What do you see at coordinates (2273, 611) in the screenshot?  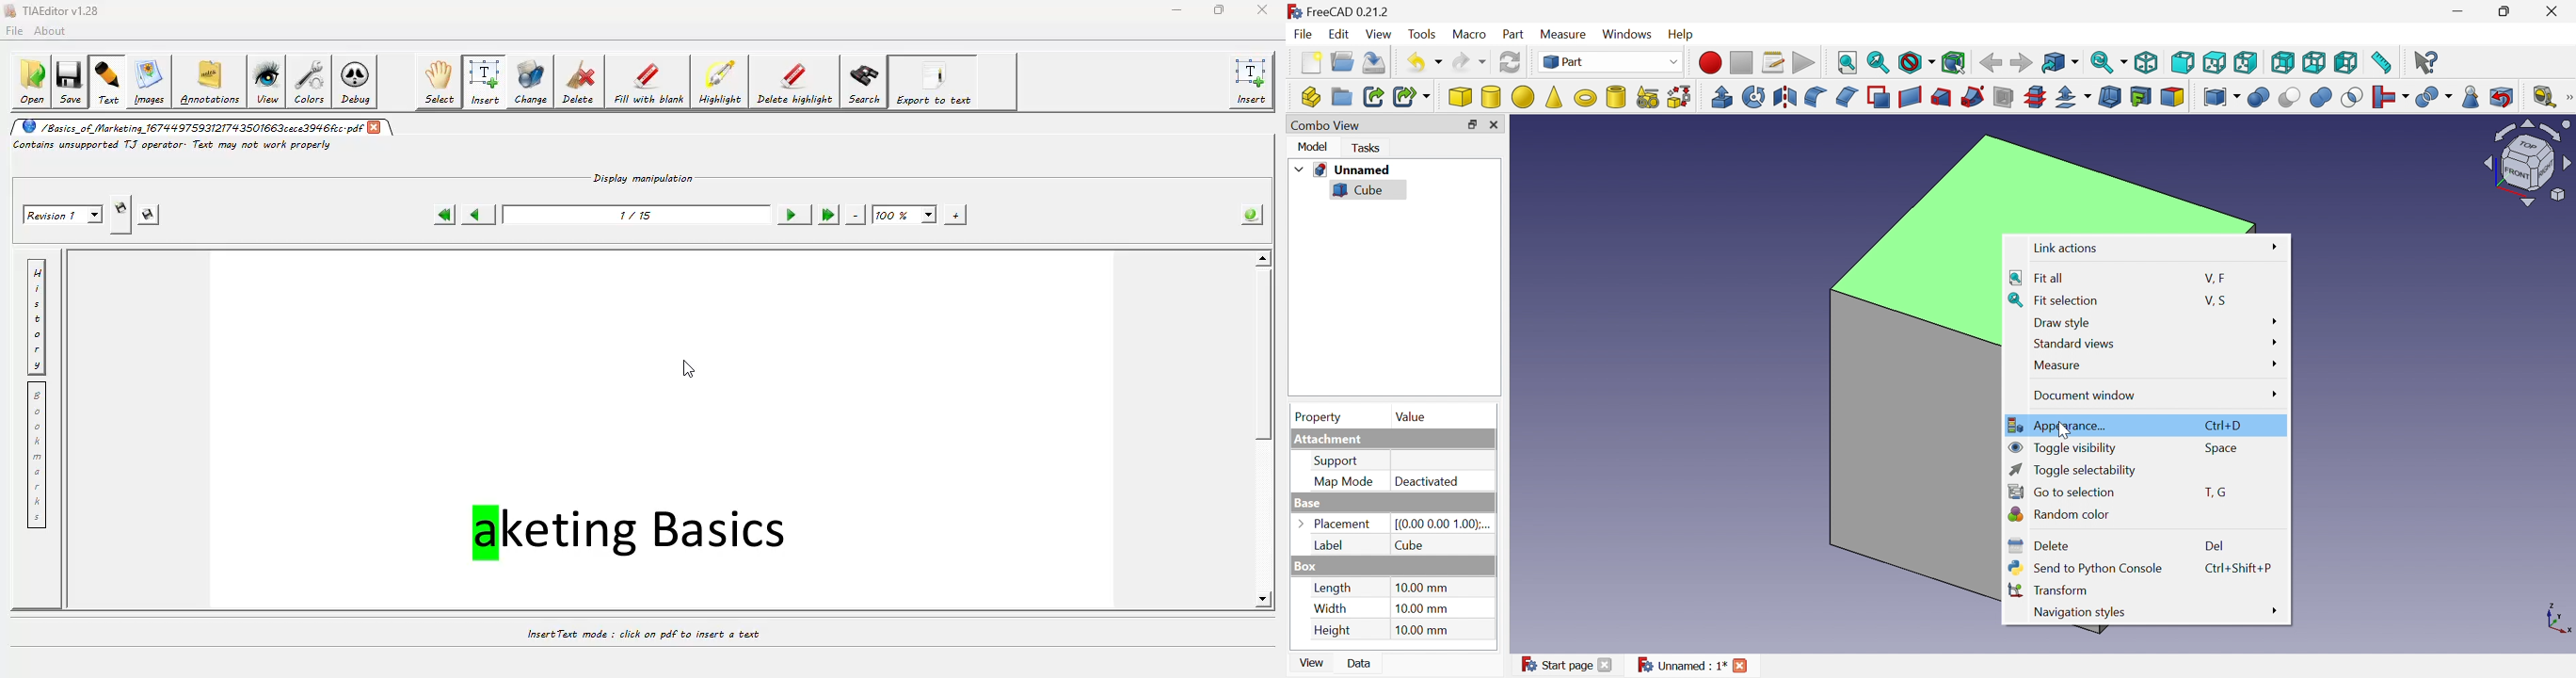 I see `More` at bounding box center [2273, 611].